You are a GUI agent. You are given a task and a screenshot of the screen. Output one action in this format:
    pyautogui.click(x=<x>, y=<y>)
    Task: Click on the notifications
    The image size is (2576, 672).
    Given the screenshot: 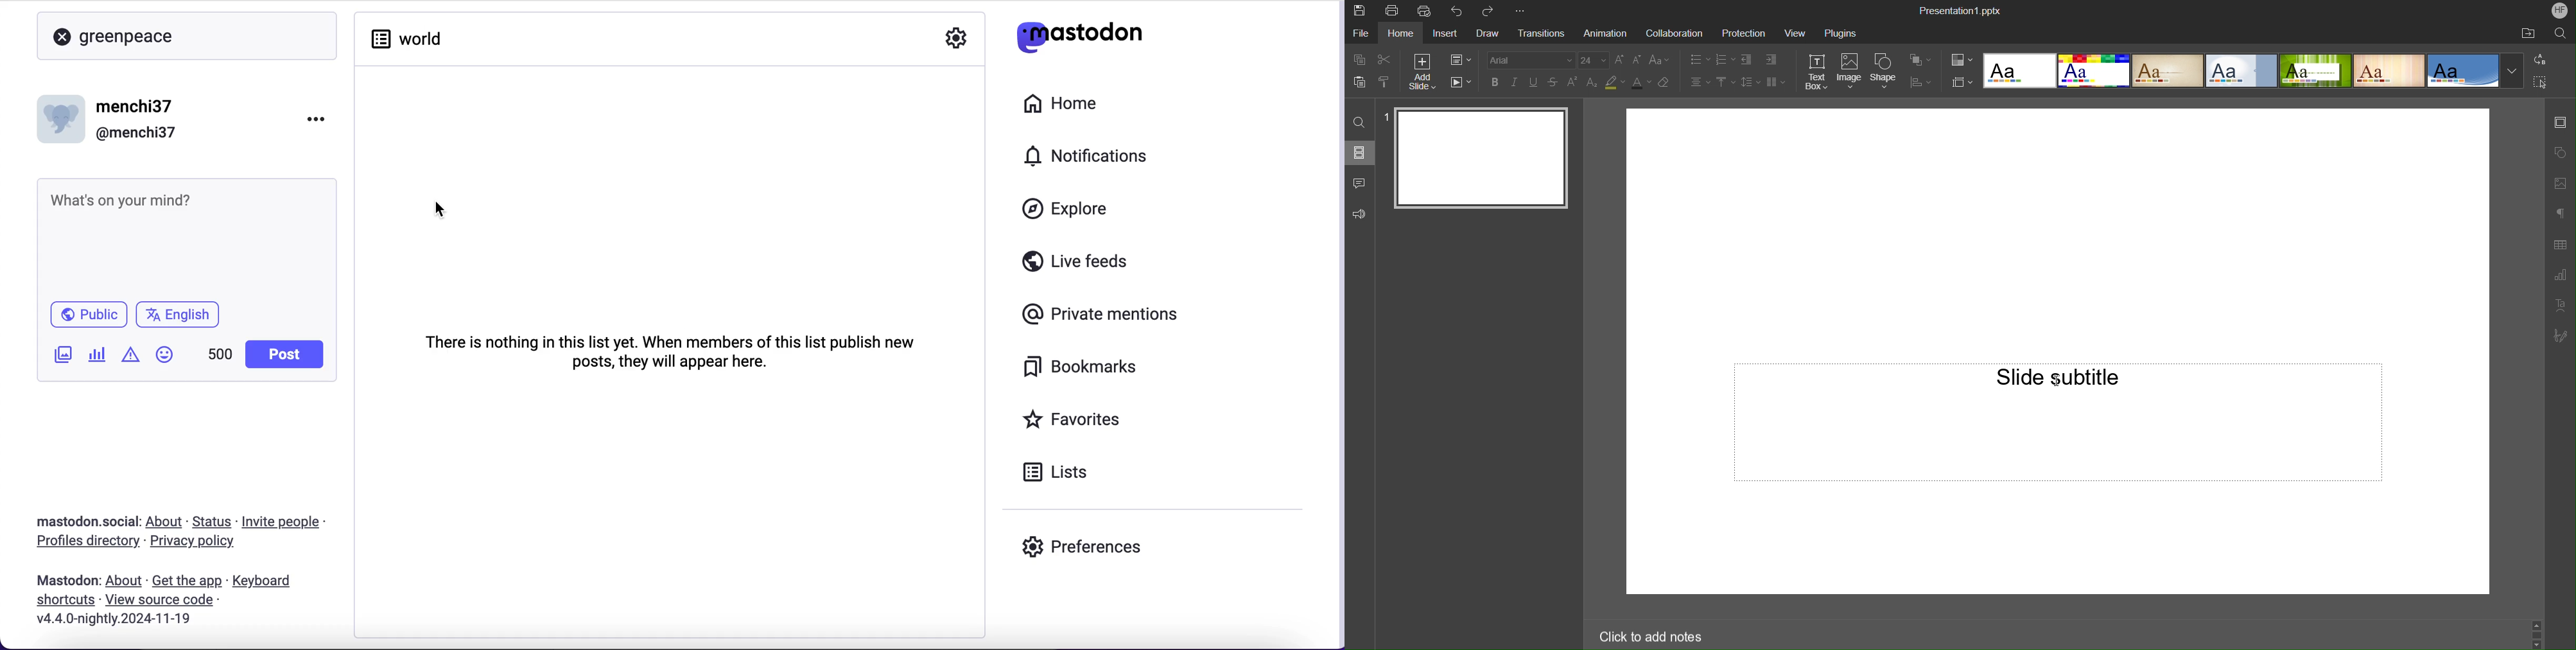 What is the action you would take?
    pyautogui.click(x=1091, y=155)
    